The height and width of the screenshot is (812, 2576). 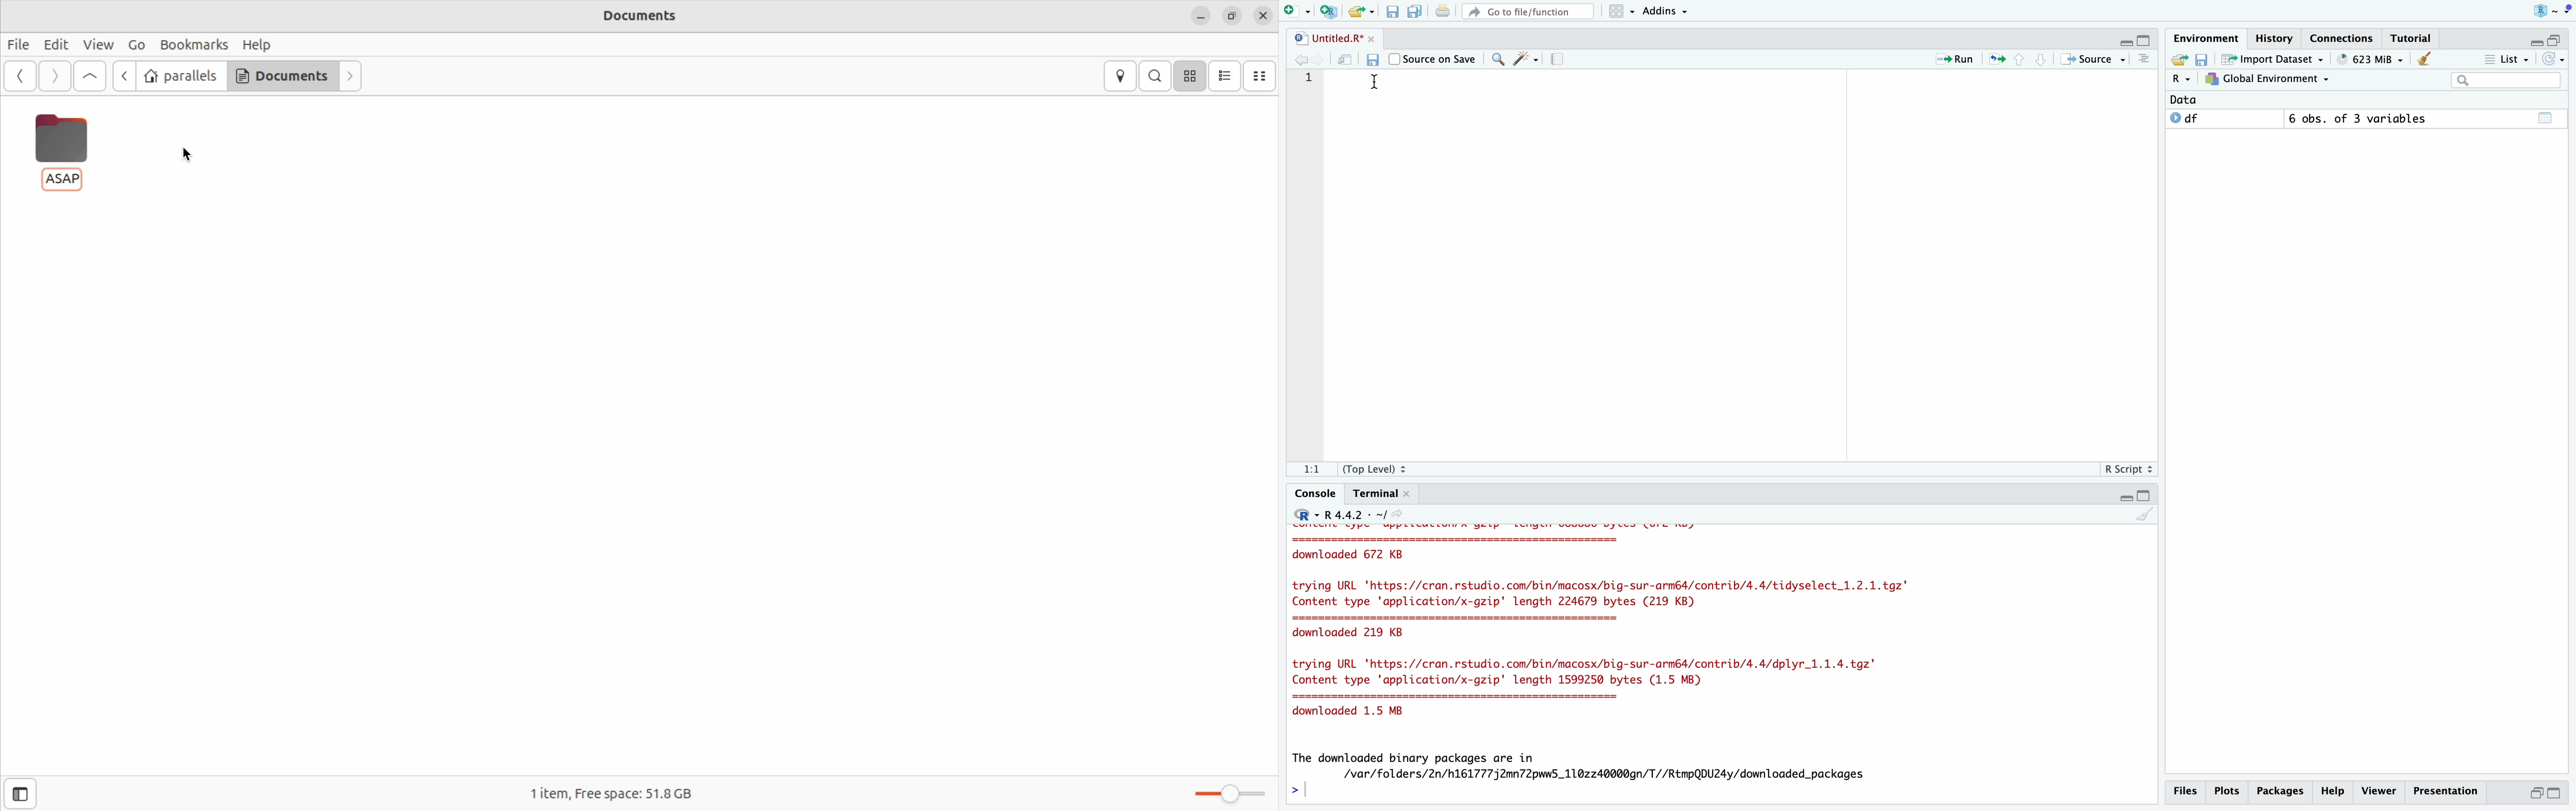 I want to click on Save, so click(x=2205, y=59).